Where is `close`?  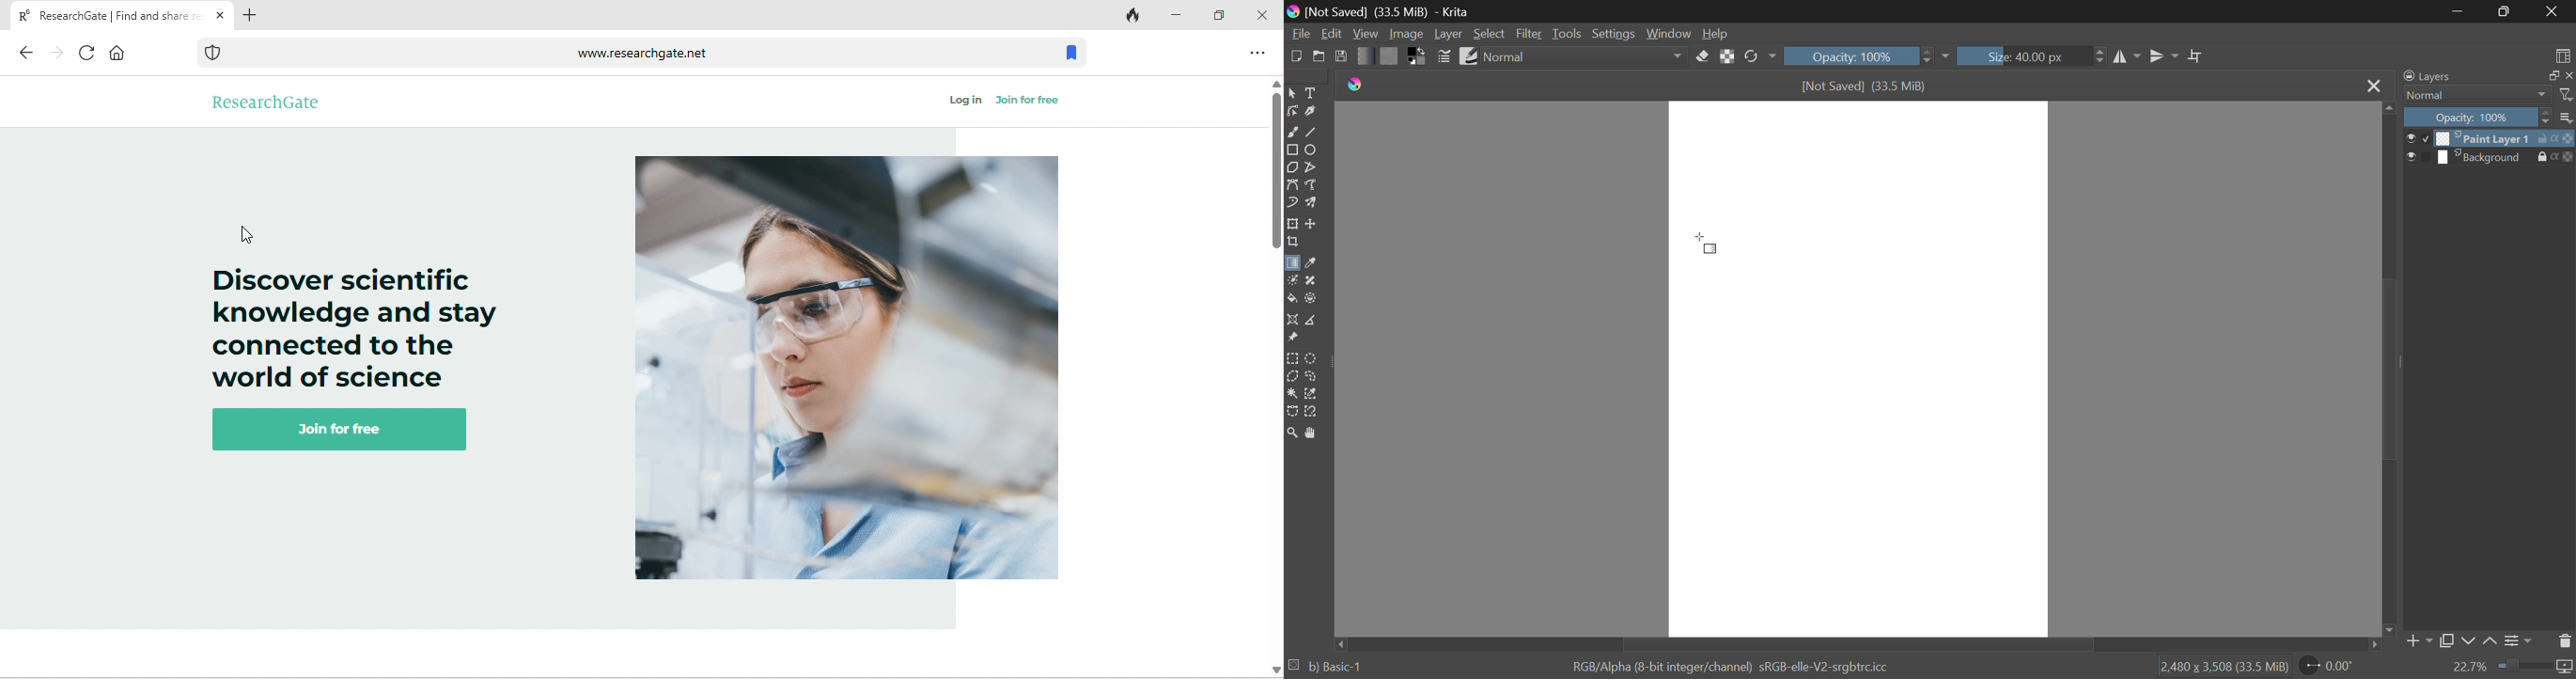
close is located at coordinates (2568, 75).